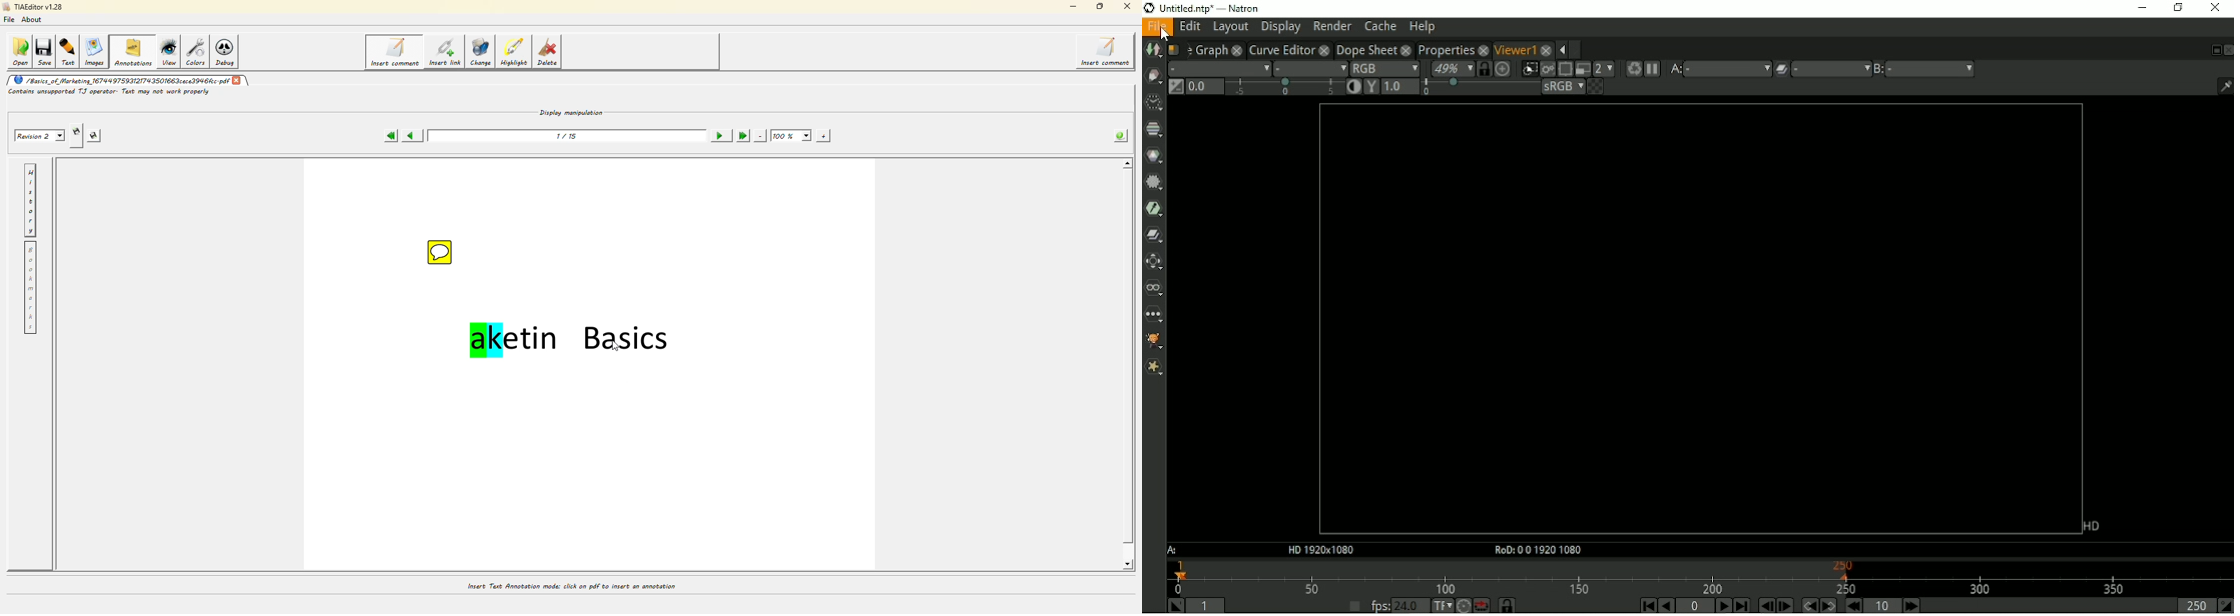  I want to click on close, so click(1236, 49).